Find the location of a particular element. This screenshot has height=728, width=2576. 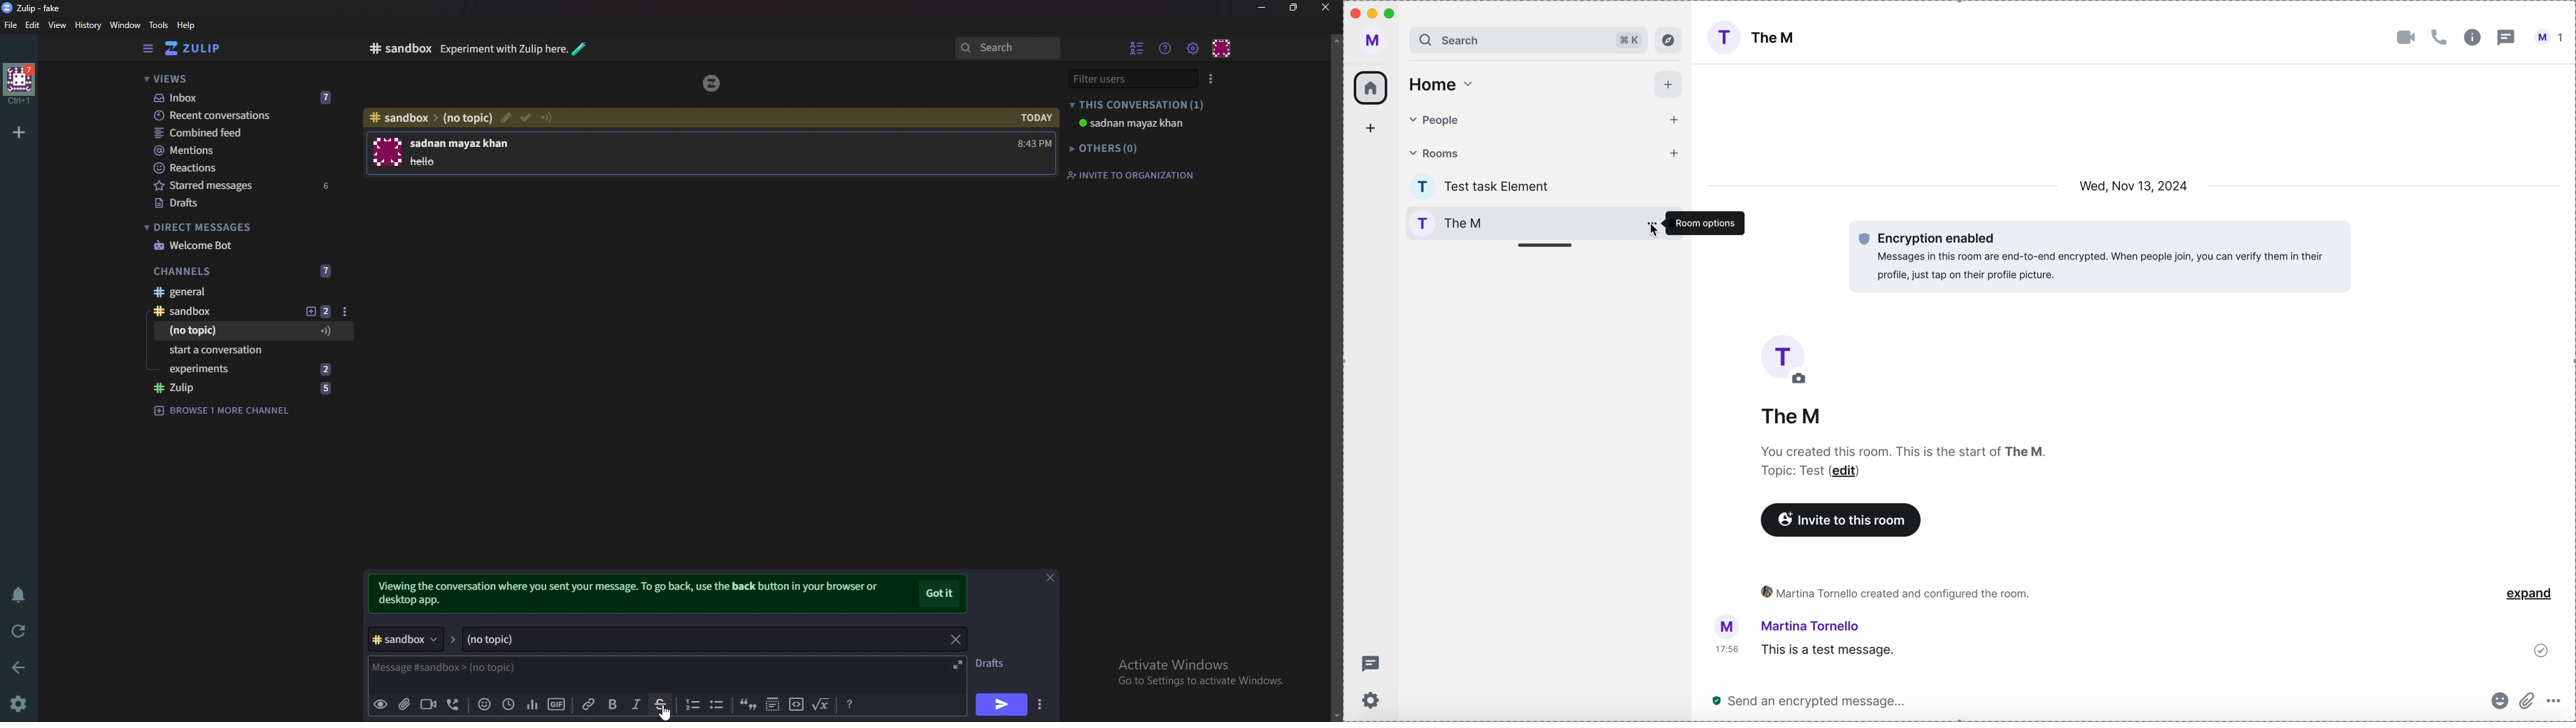

user is located at coordinates (2547, 38).